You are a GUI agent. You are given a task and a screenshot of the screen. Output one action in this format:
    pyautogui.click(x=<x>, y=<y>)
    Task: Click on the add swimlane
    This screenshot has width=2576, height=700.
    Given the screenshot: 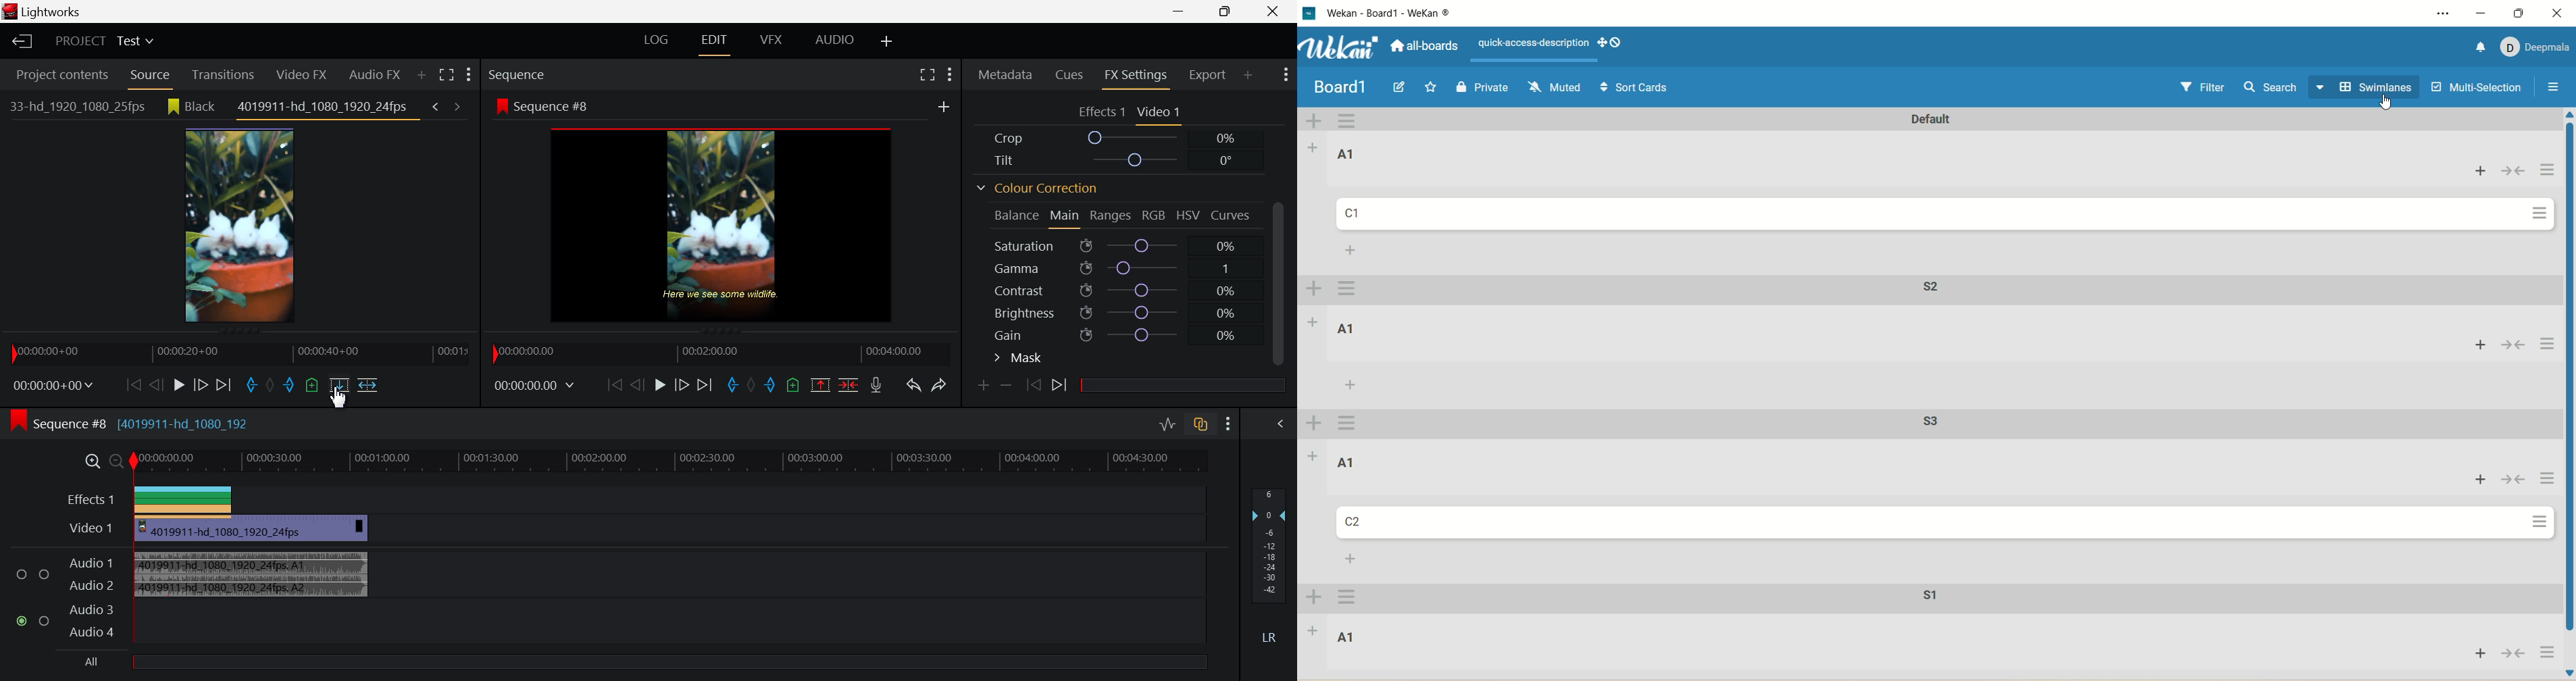 What is the action you would take?
    pyautogui.click(x=1315, y=423)
    